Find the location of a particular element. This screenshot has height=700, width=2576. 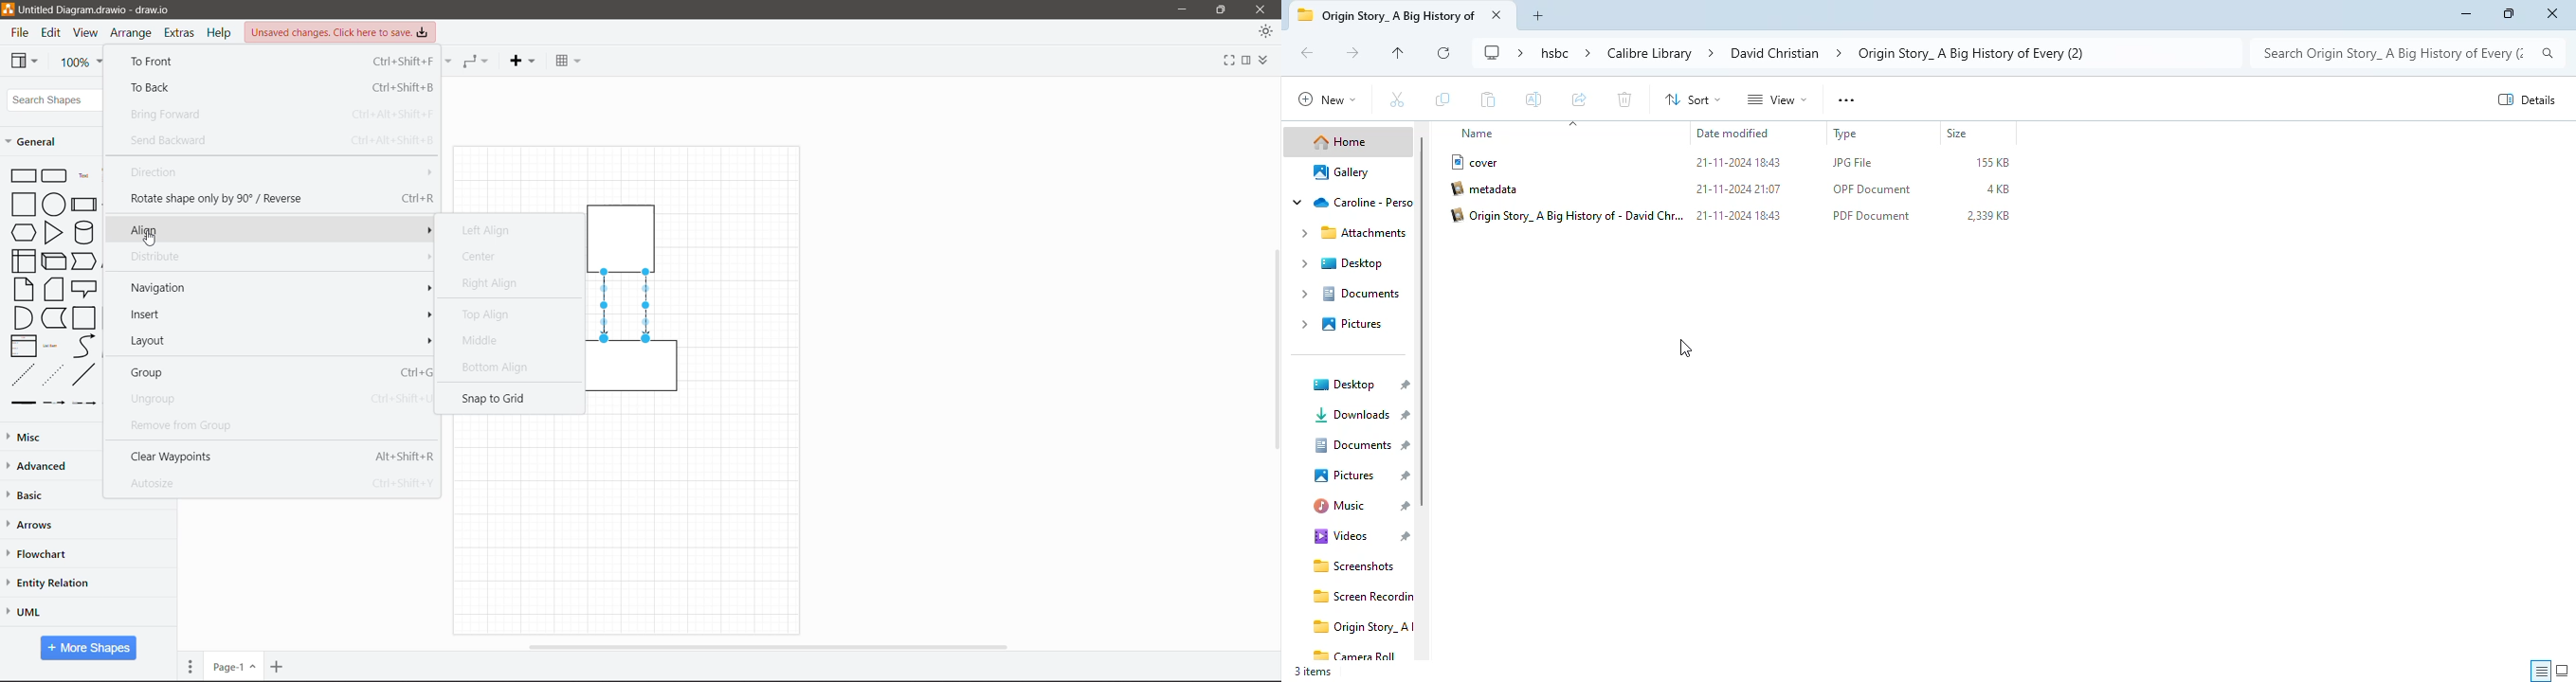

screenshots is located at coordinates (1351, 566).